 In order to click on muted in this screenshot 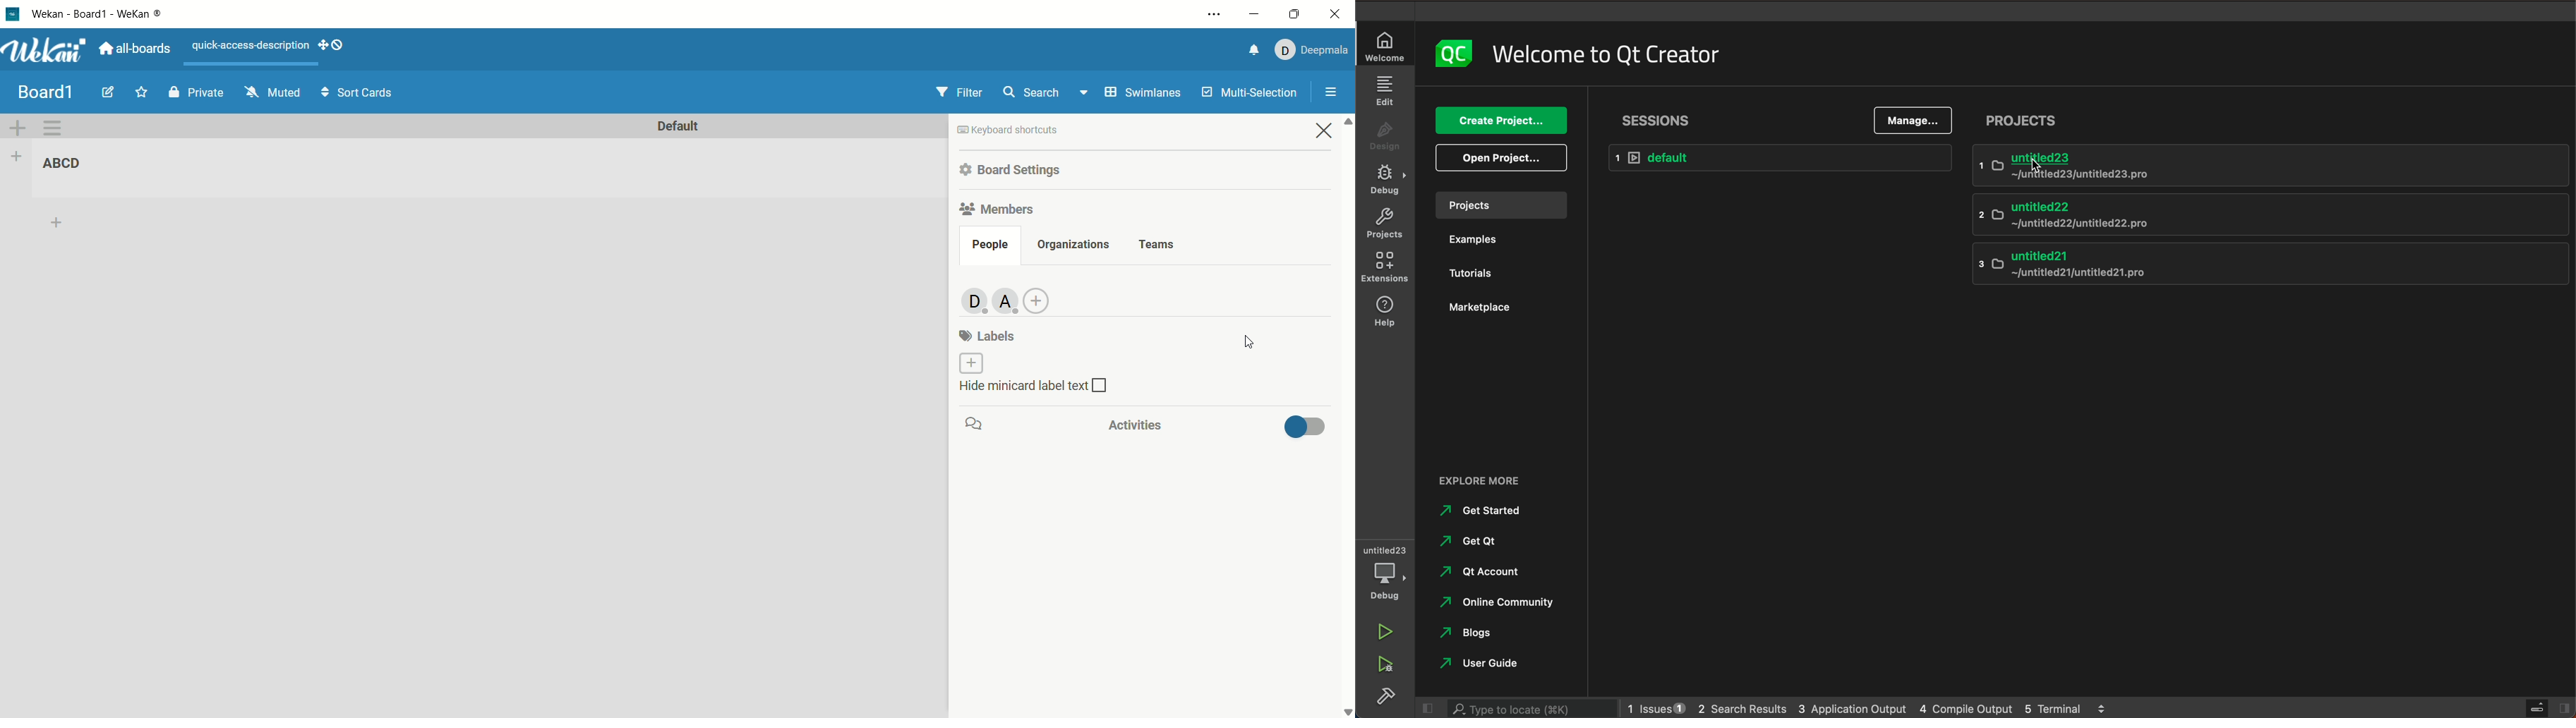, I will do `click(273, 92)`.